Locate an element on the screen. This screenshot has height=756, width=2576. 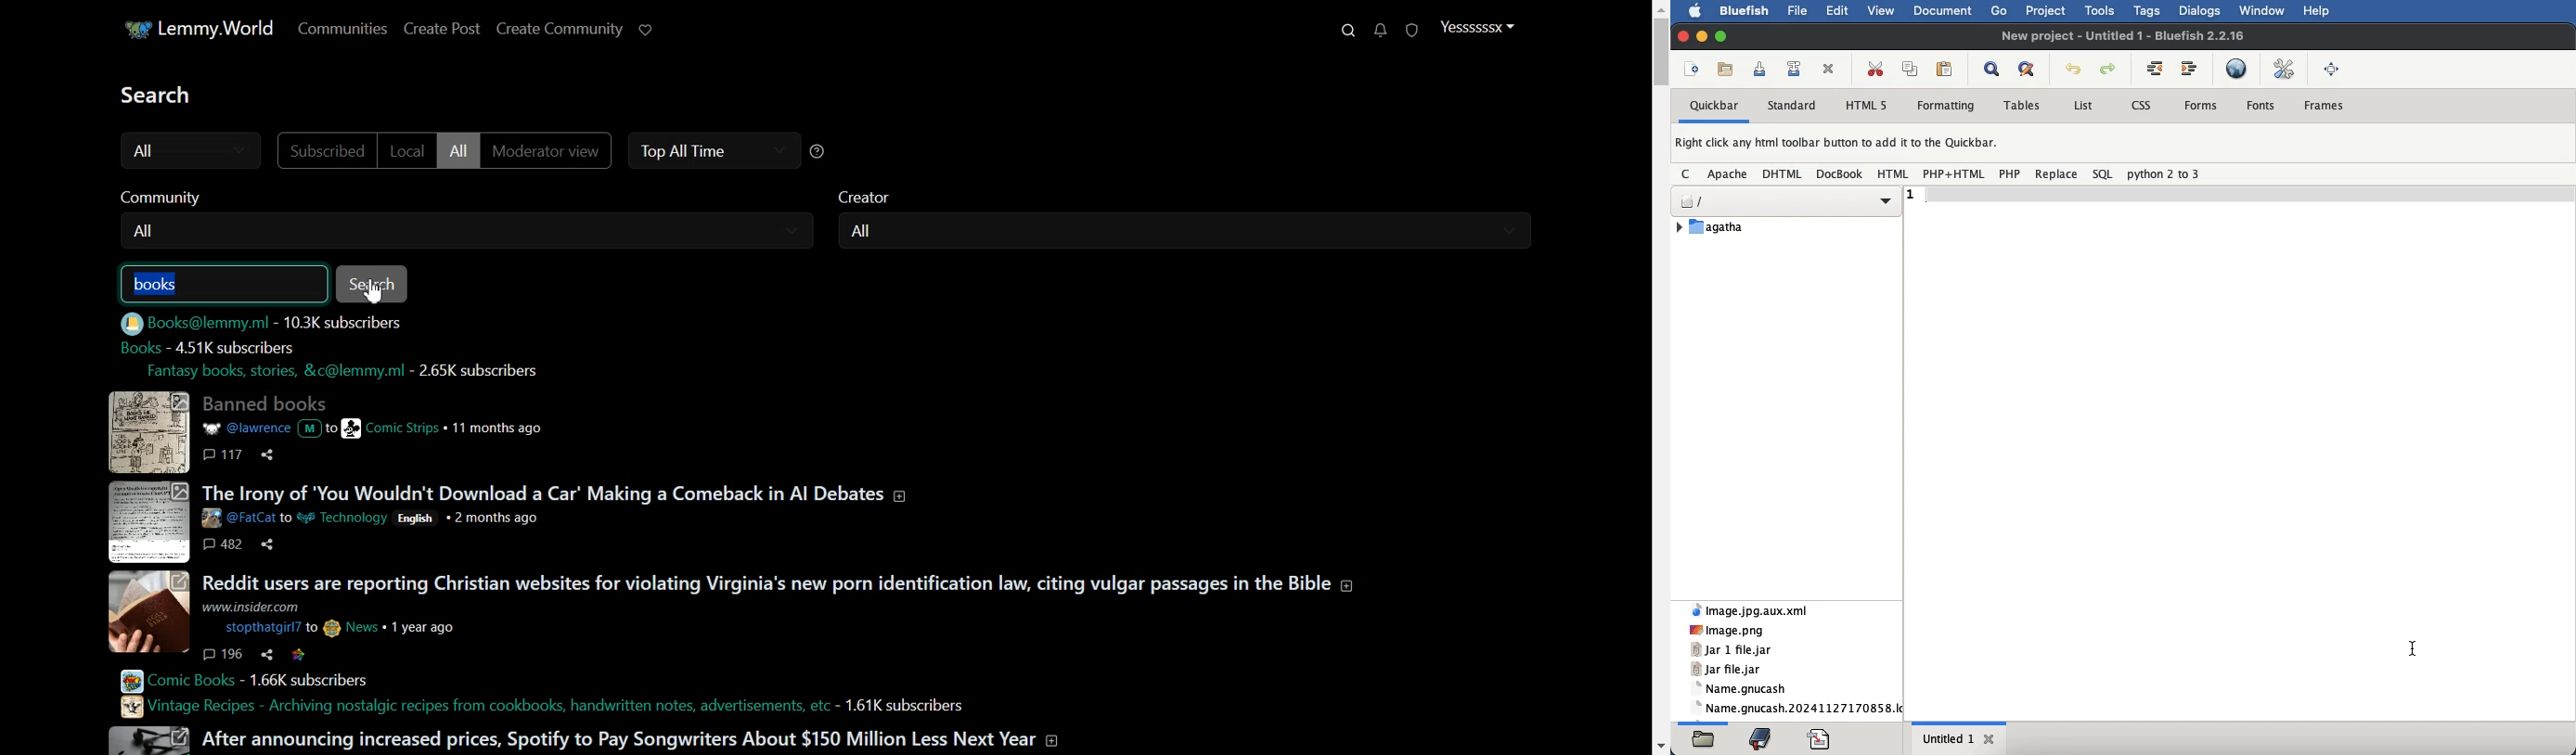
save file as is located at coordinates (1796, 69).